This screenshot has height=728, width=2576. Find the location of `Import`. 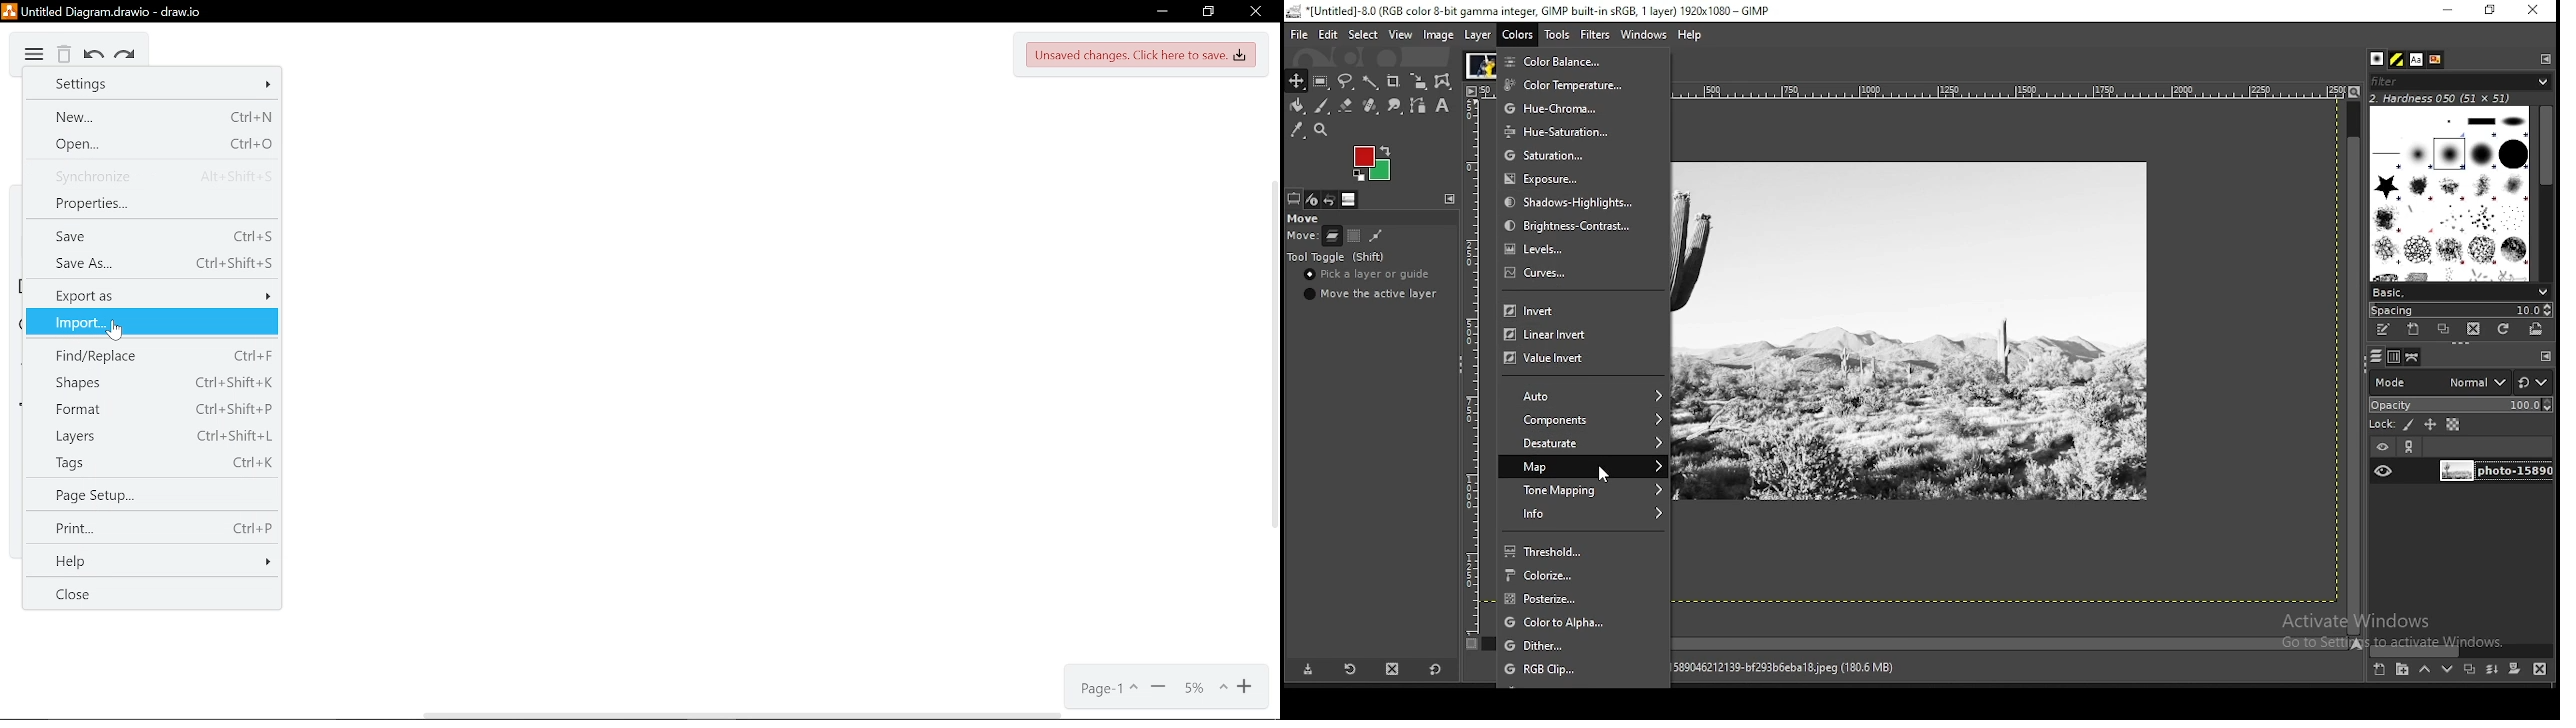

Import is located at coordinates (150, 322).